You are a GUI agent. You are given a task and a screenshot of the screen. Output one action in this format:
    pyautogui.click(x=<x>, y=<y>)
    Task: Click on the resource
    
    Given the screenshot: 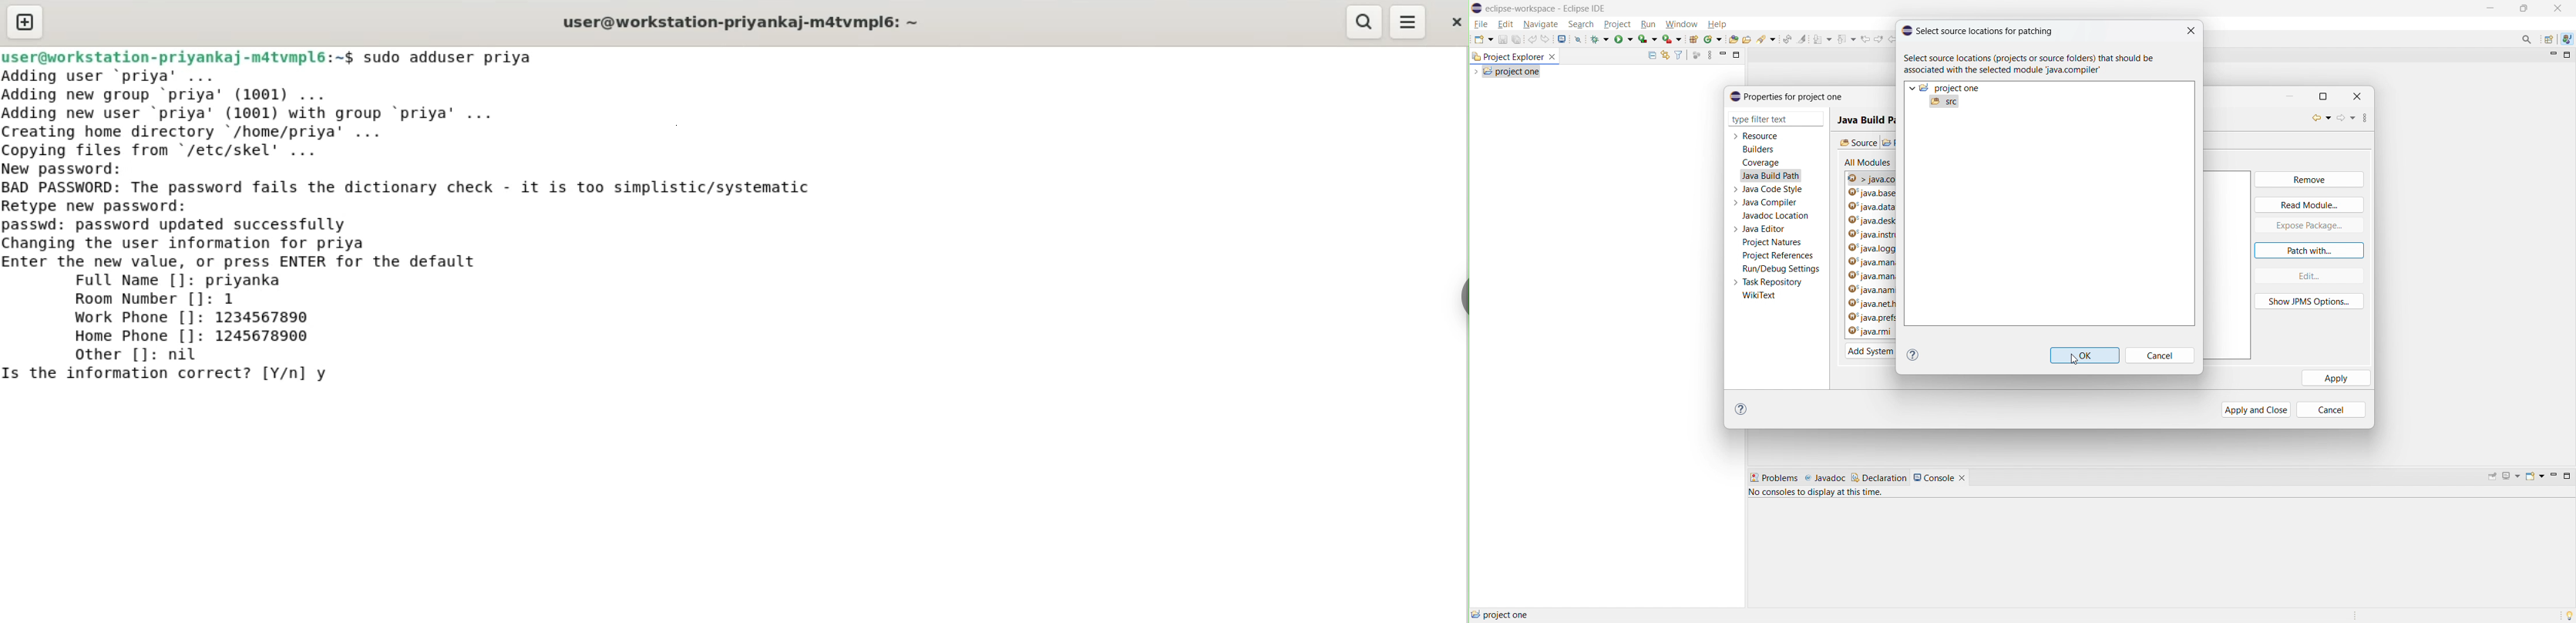 What is the action you would take?
    pyautogui.click(x=1761, y=136)
    